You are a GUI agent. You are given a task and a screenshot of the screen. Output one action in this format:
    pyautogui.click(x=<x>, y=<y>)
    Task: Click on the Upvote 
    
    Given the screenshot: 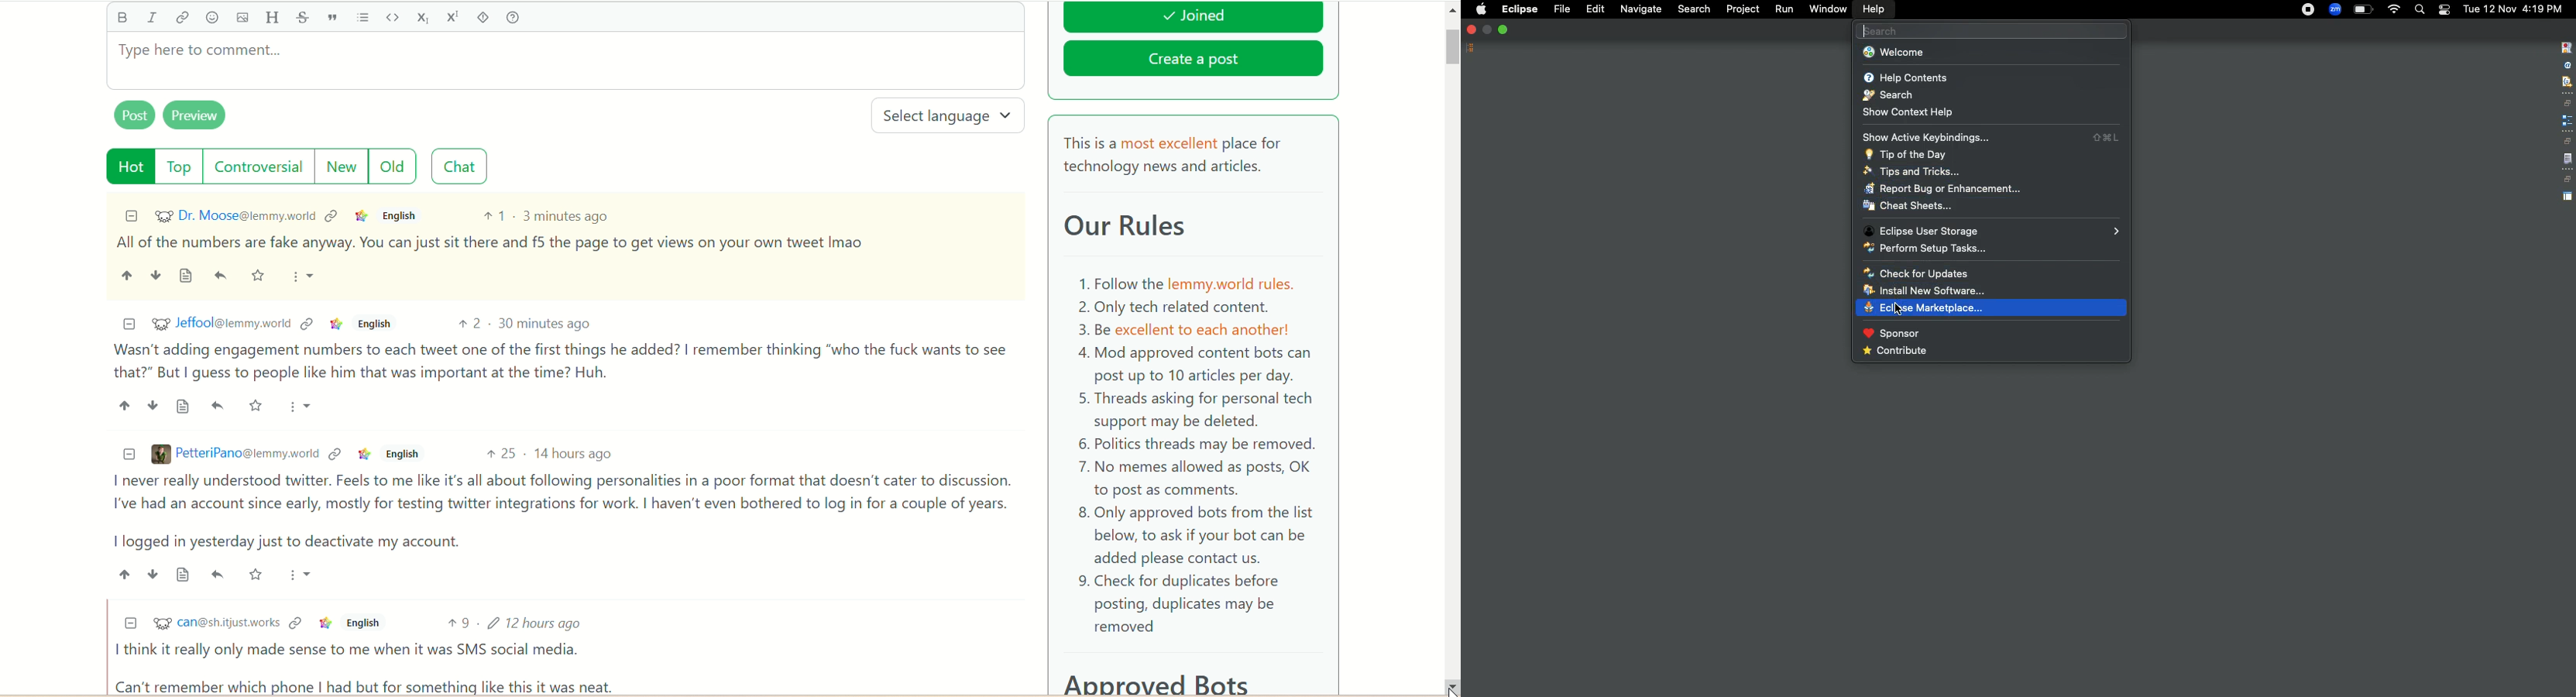 What is the action you would take?
    pyautogui.click(x=126, y=275)
    